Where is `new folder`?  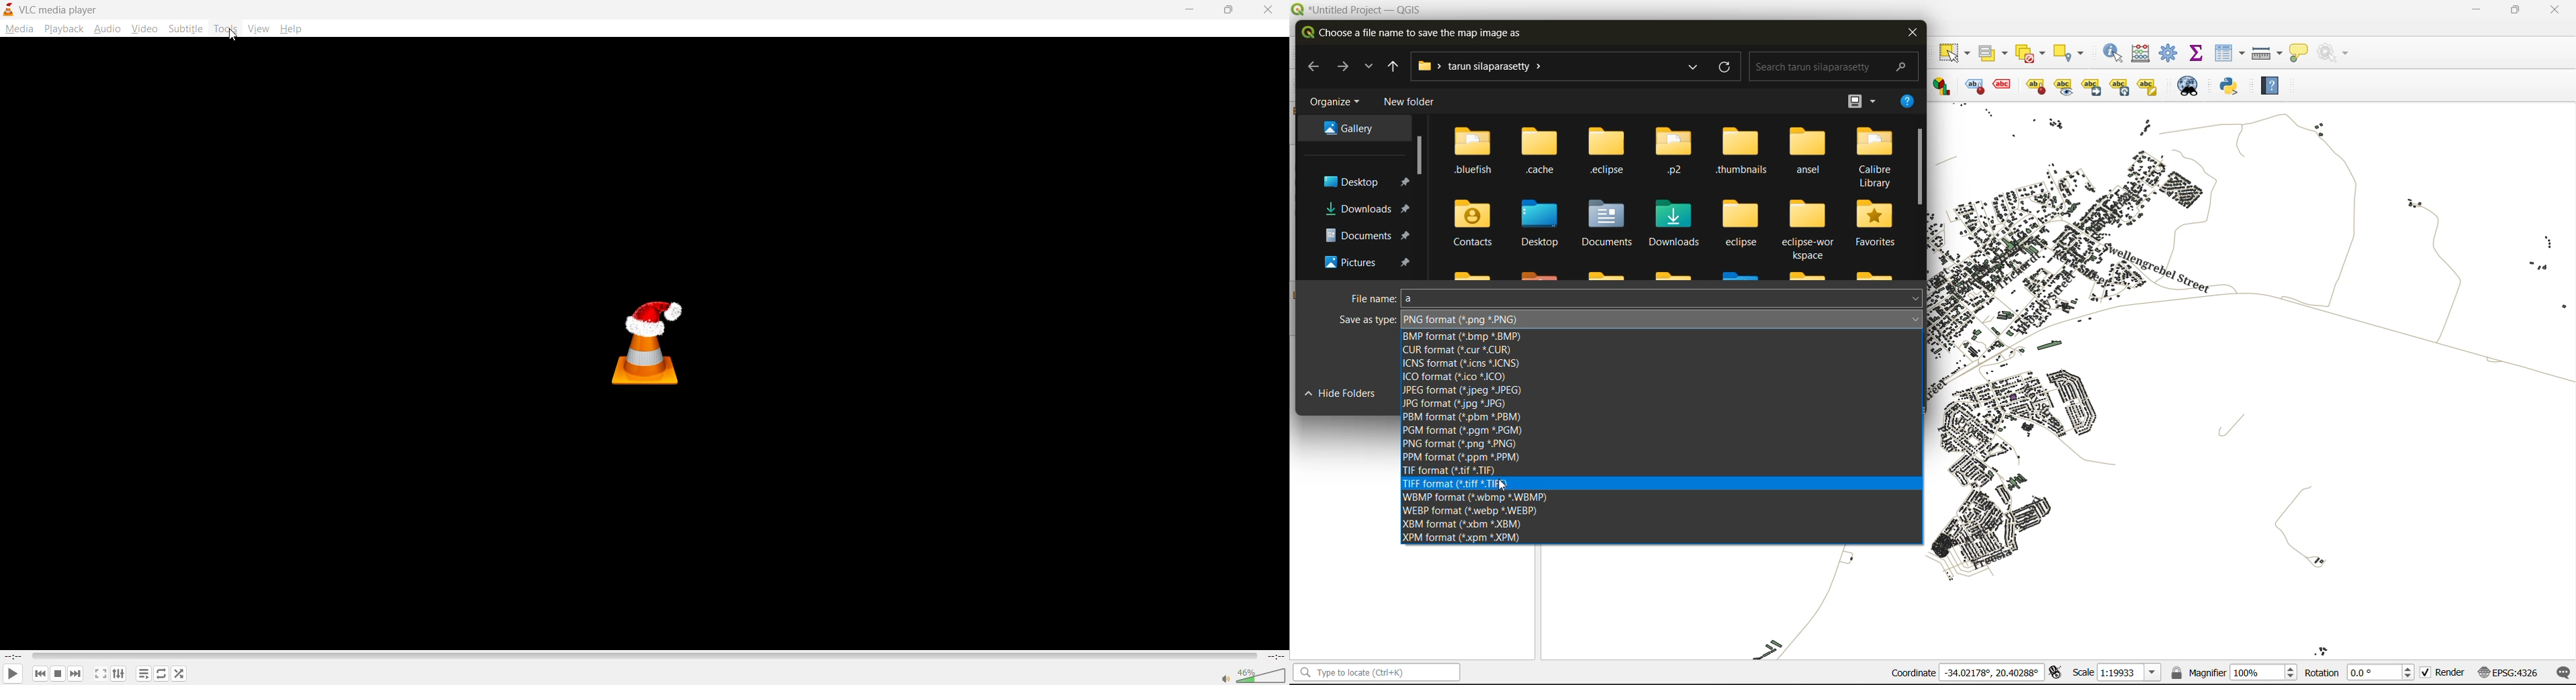
new folder is located at coordinates (1407, 103).